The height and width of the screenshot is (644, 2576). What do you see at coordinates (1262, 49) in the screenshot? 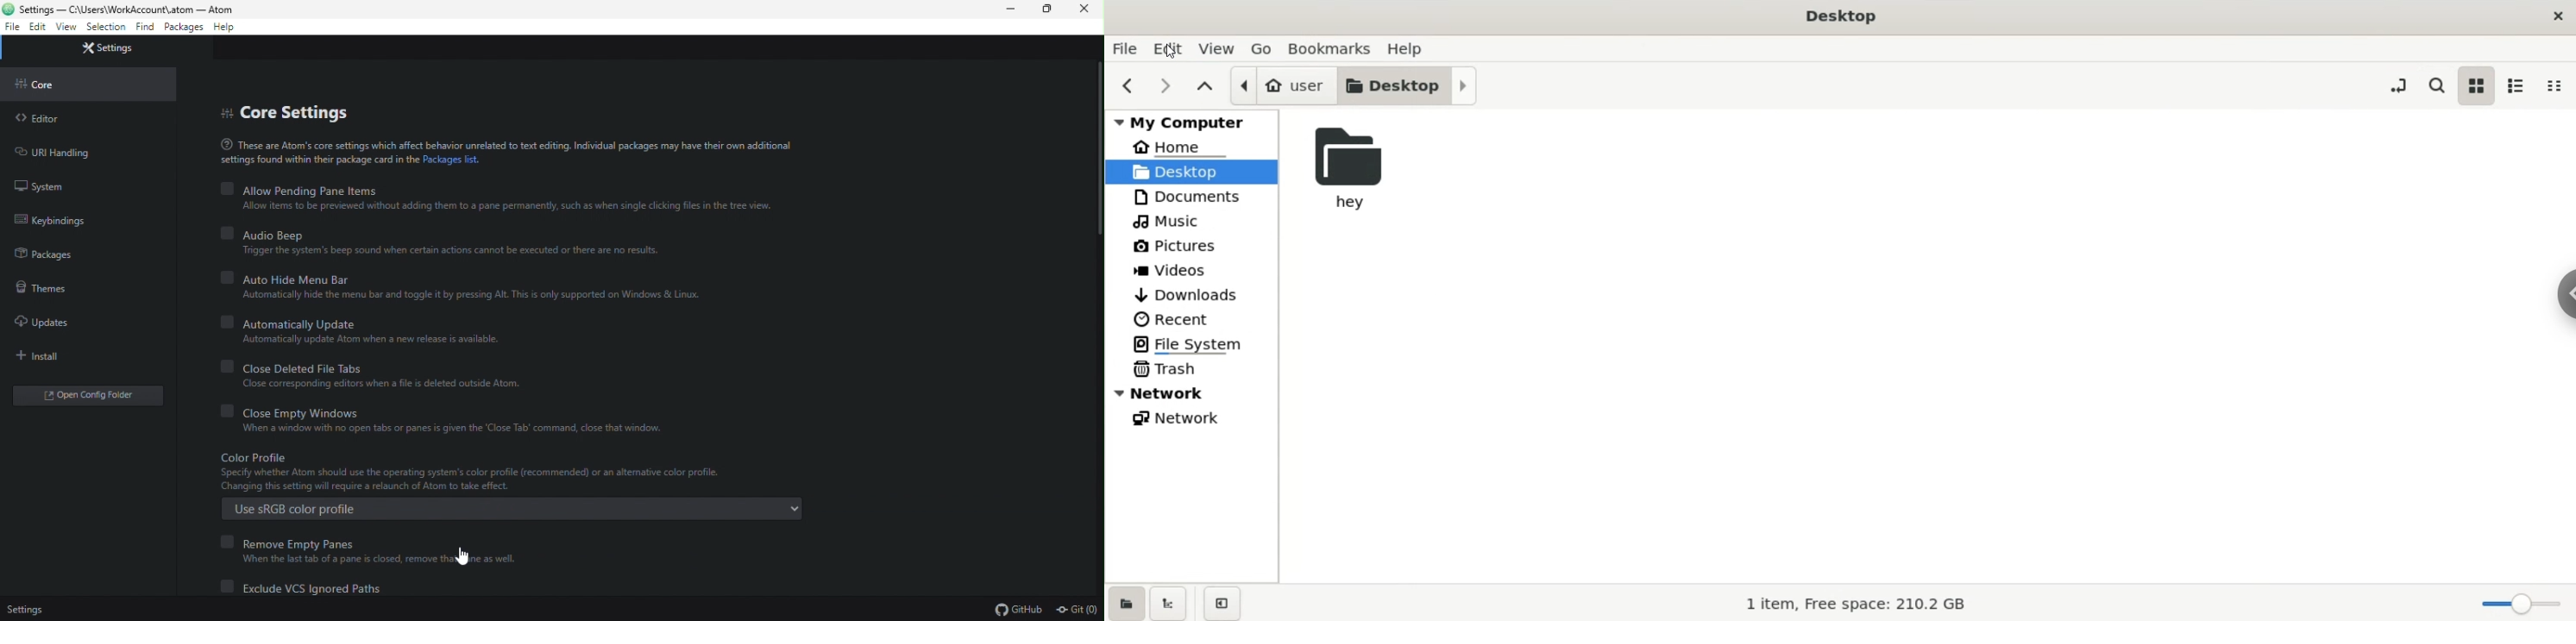
I see `go ` at bounding box center [1262, 49].